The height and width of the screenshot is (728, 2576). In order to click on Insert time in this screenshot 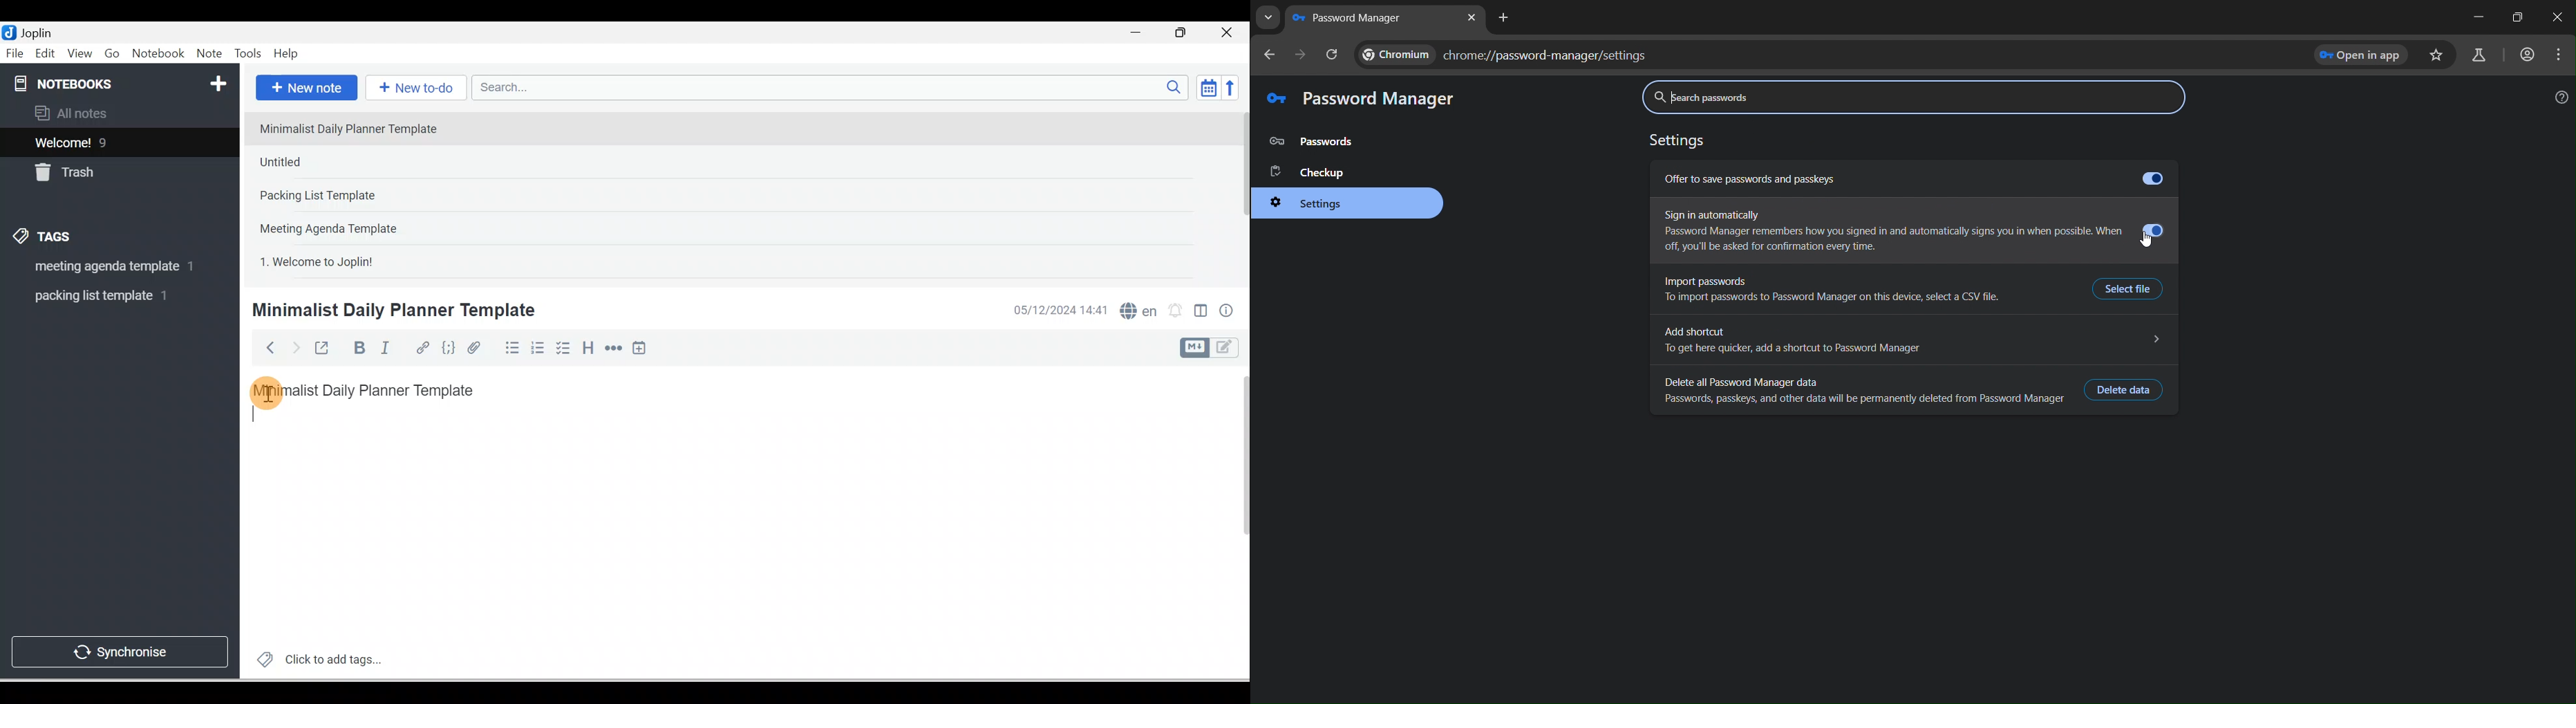, I will do `click(639, 349)`.